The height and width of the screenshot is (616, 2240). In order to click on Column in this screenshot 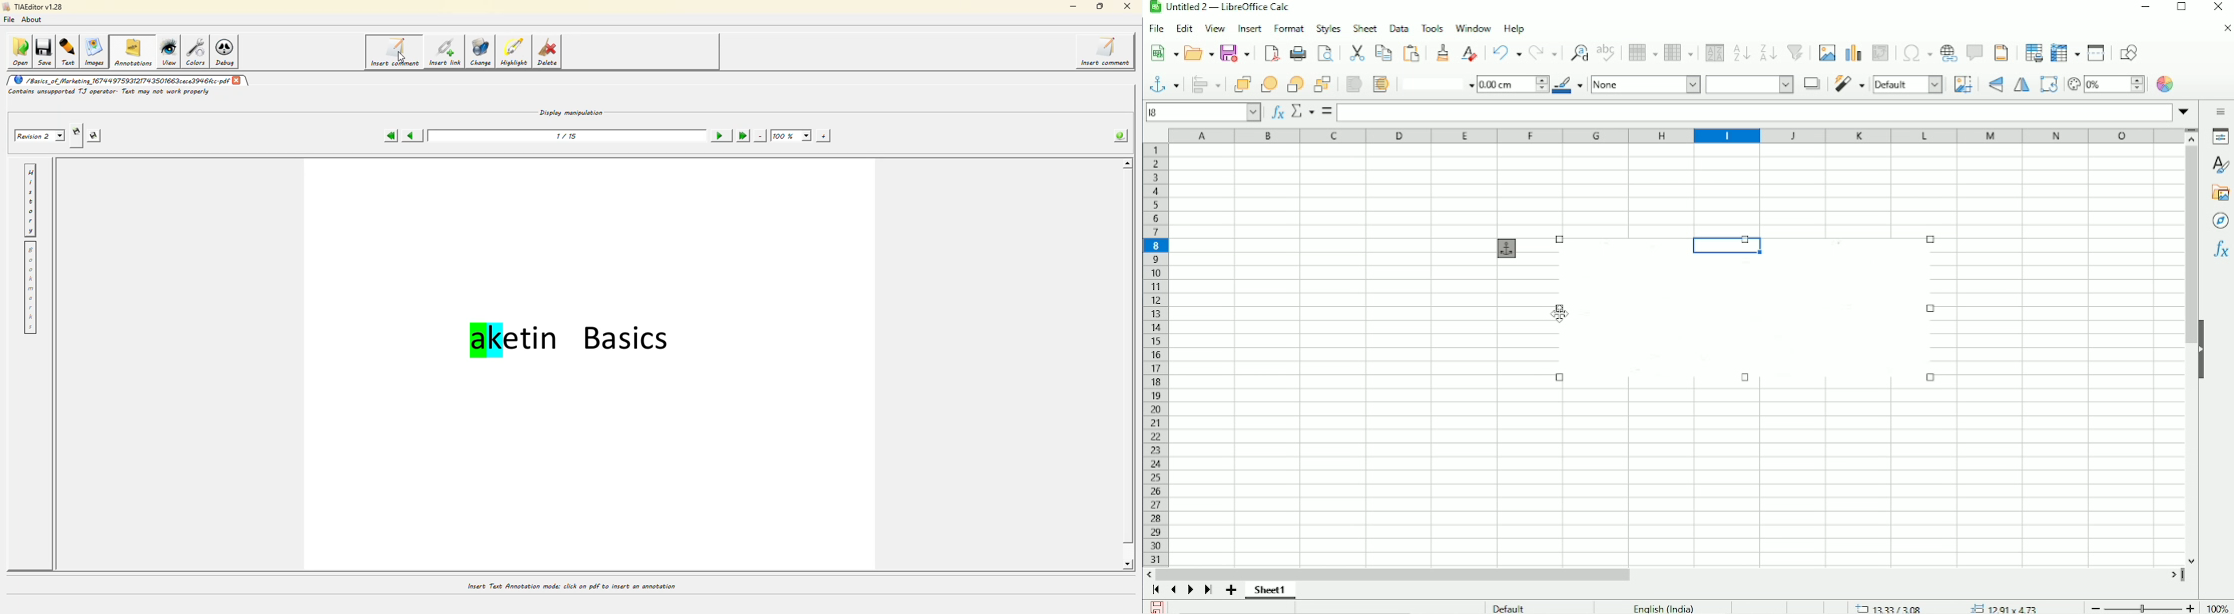, I will do `click(1680, 52)`.